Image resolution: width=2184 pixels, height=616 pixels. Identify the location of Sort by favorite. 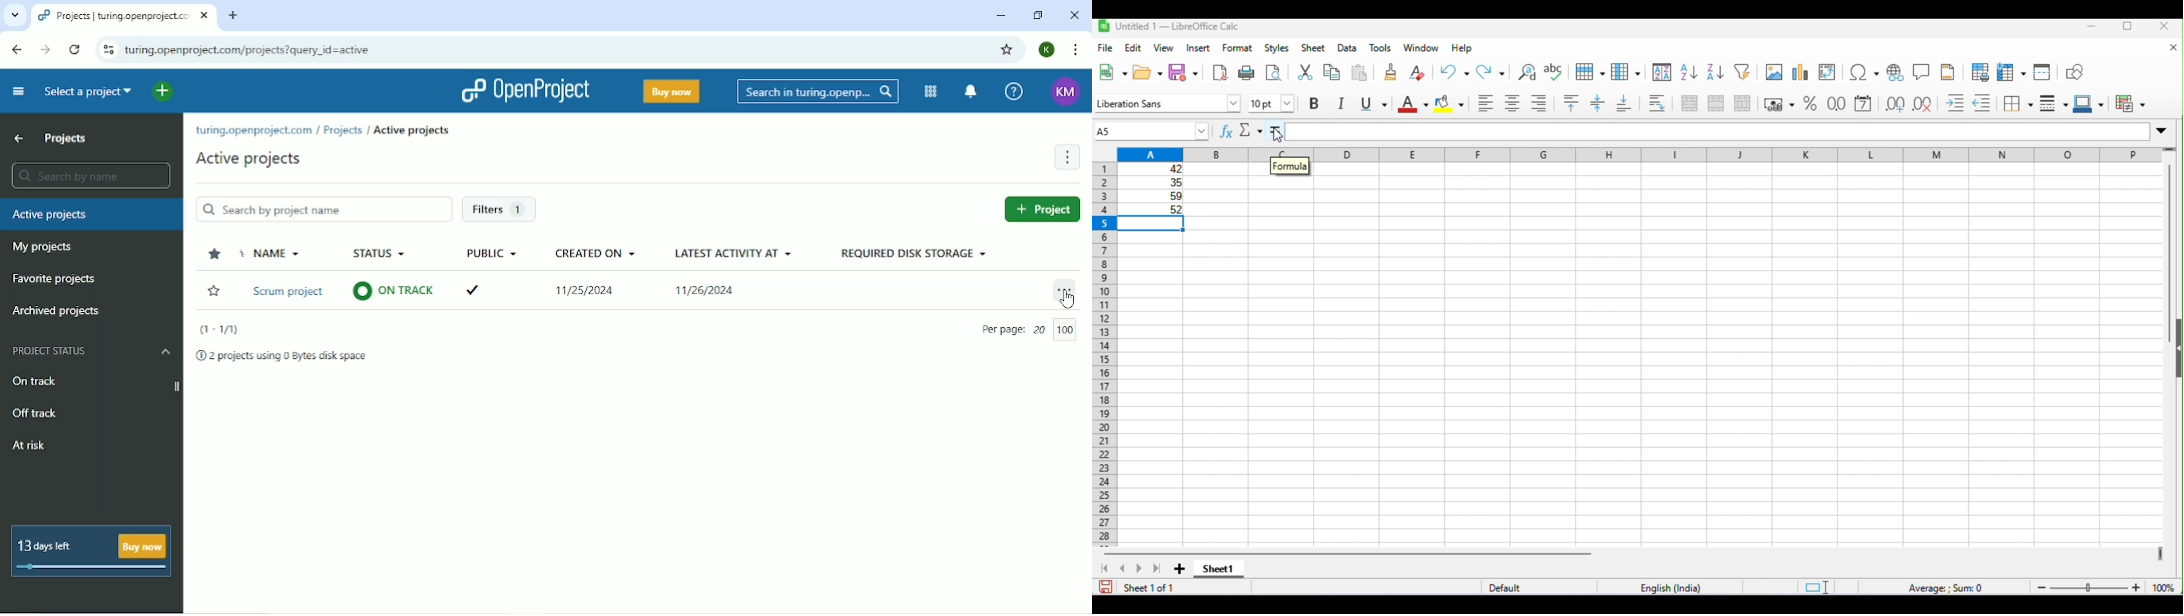
(216, 254).